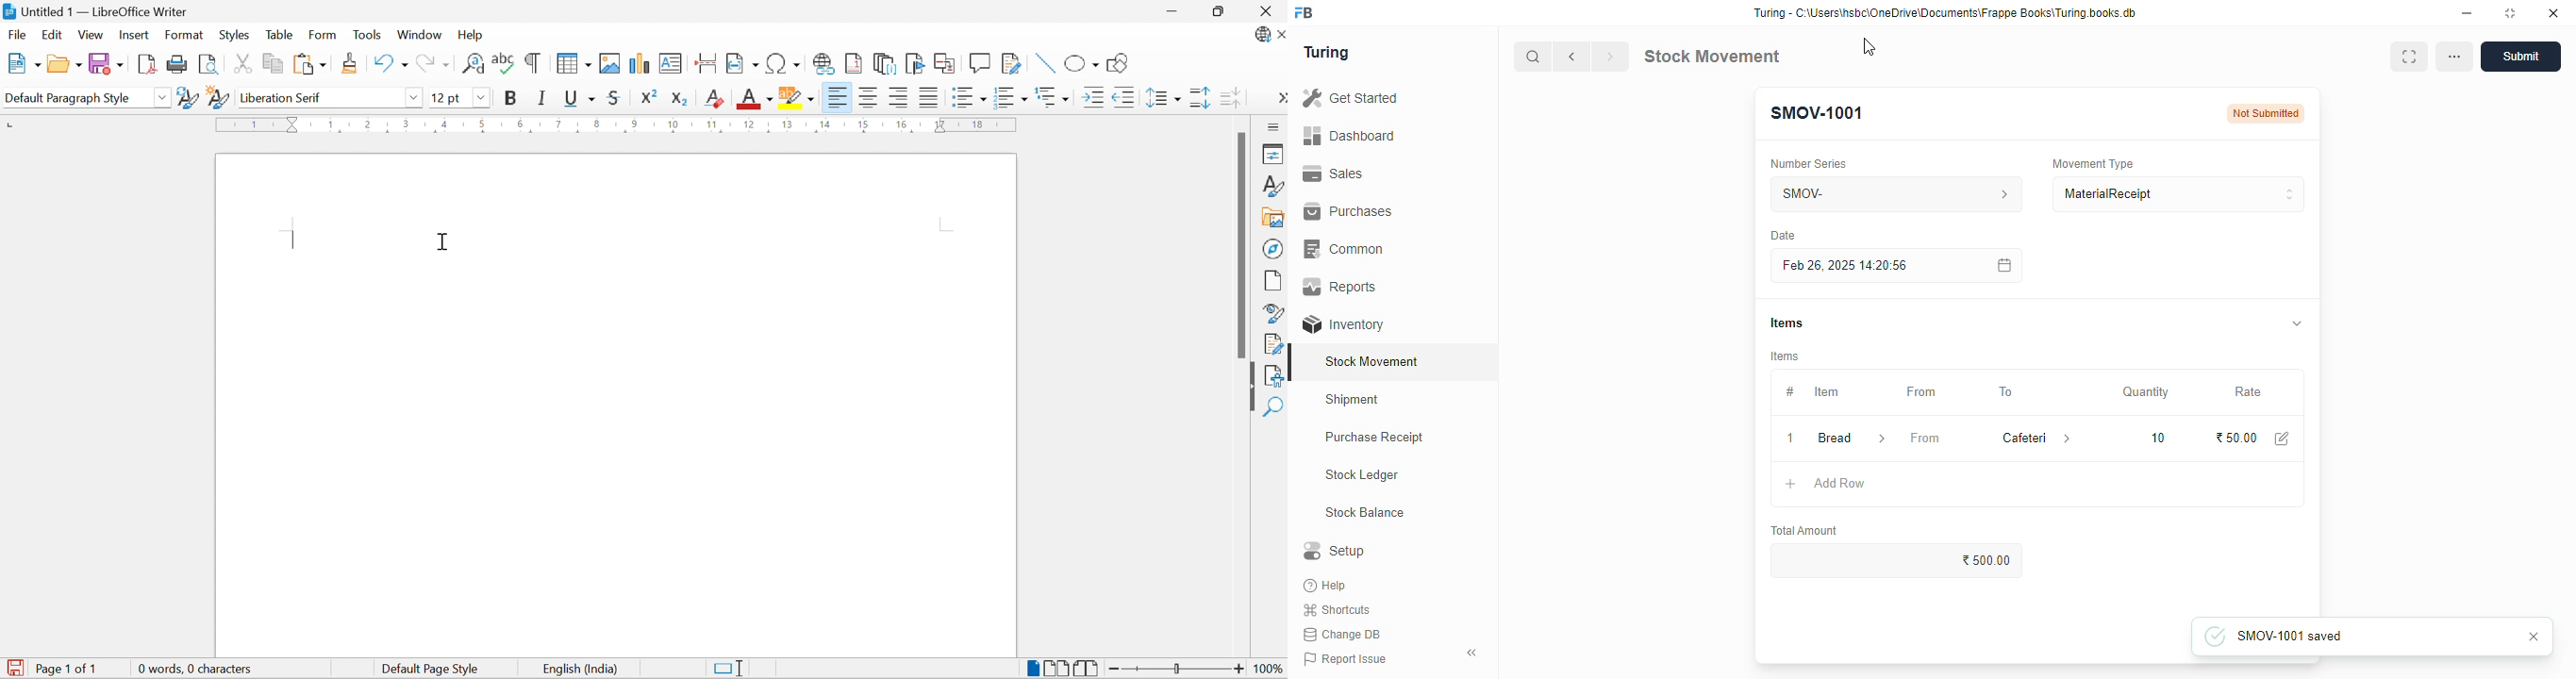 Image resolution: width=2576 pixels, height=700 pixels. What do you see at coordinates (185, 36) in the screenshot?
I see `Format` at bounding box center [185, 36].